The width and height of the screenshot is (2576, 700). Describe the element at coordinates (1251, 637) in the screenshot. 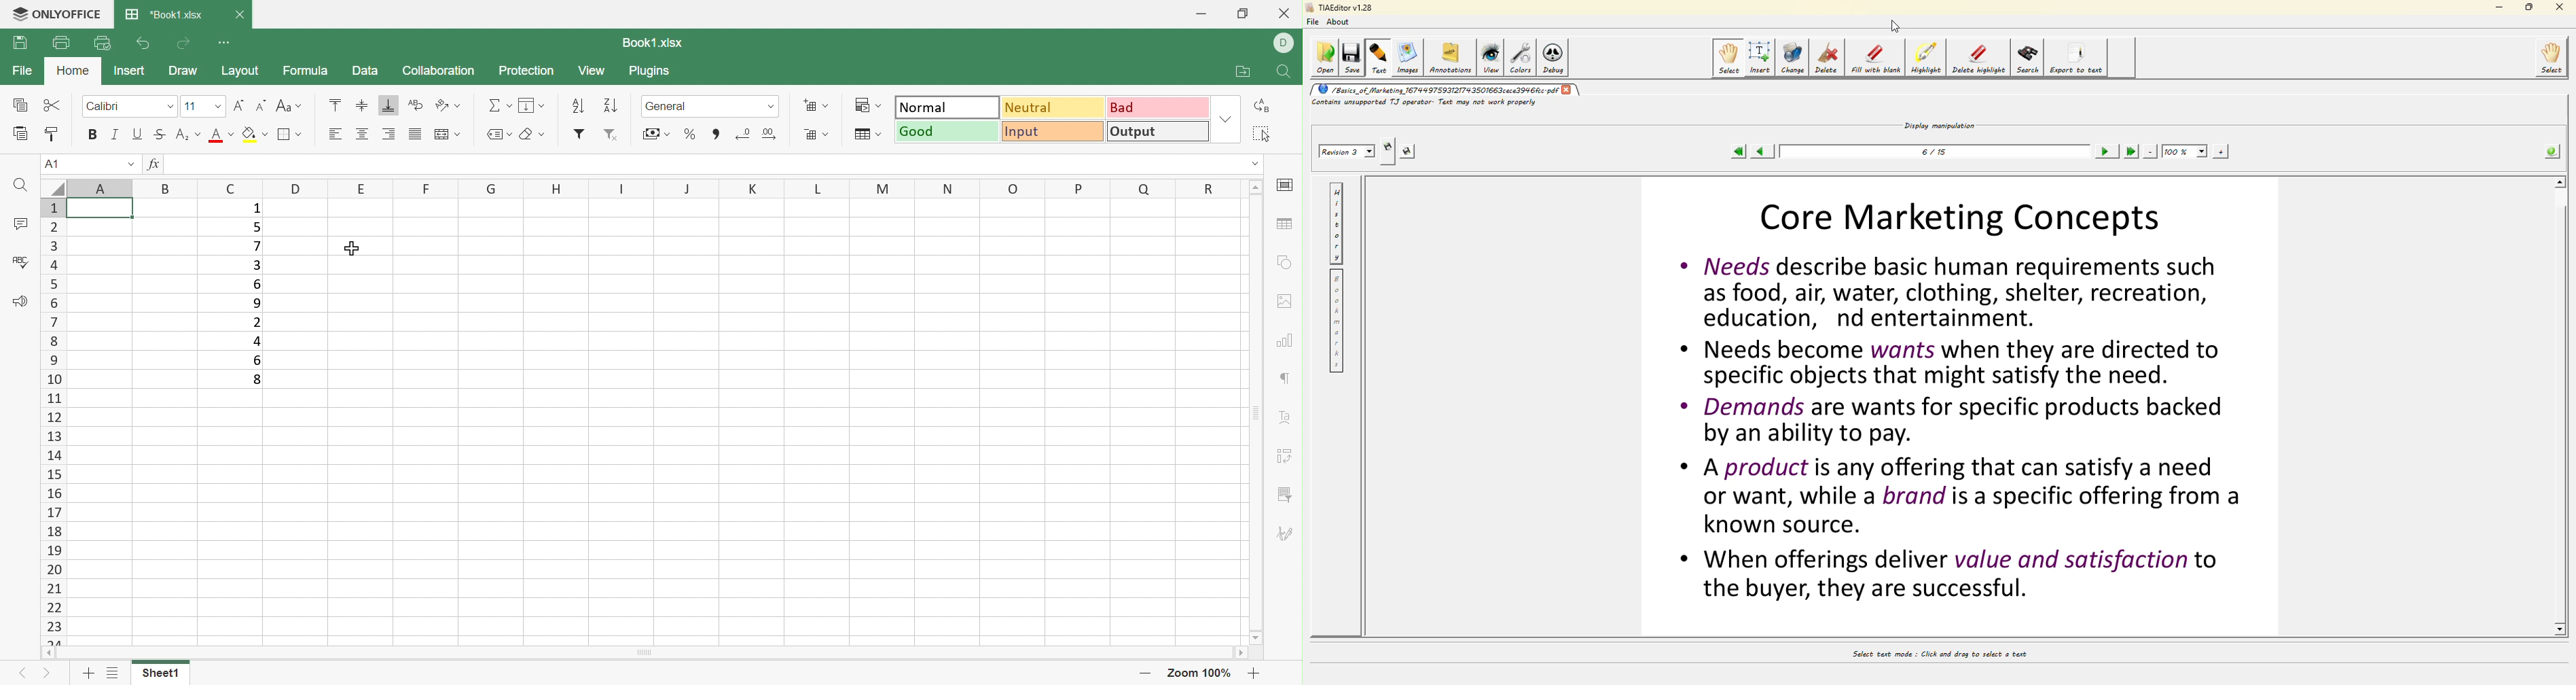

I see `Scroll Down` at that location.